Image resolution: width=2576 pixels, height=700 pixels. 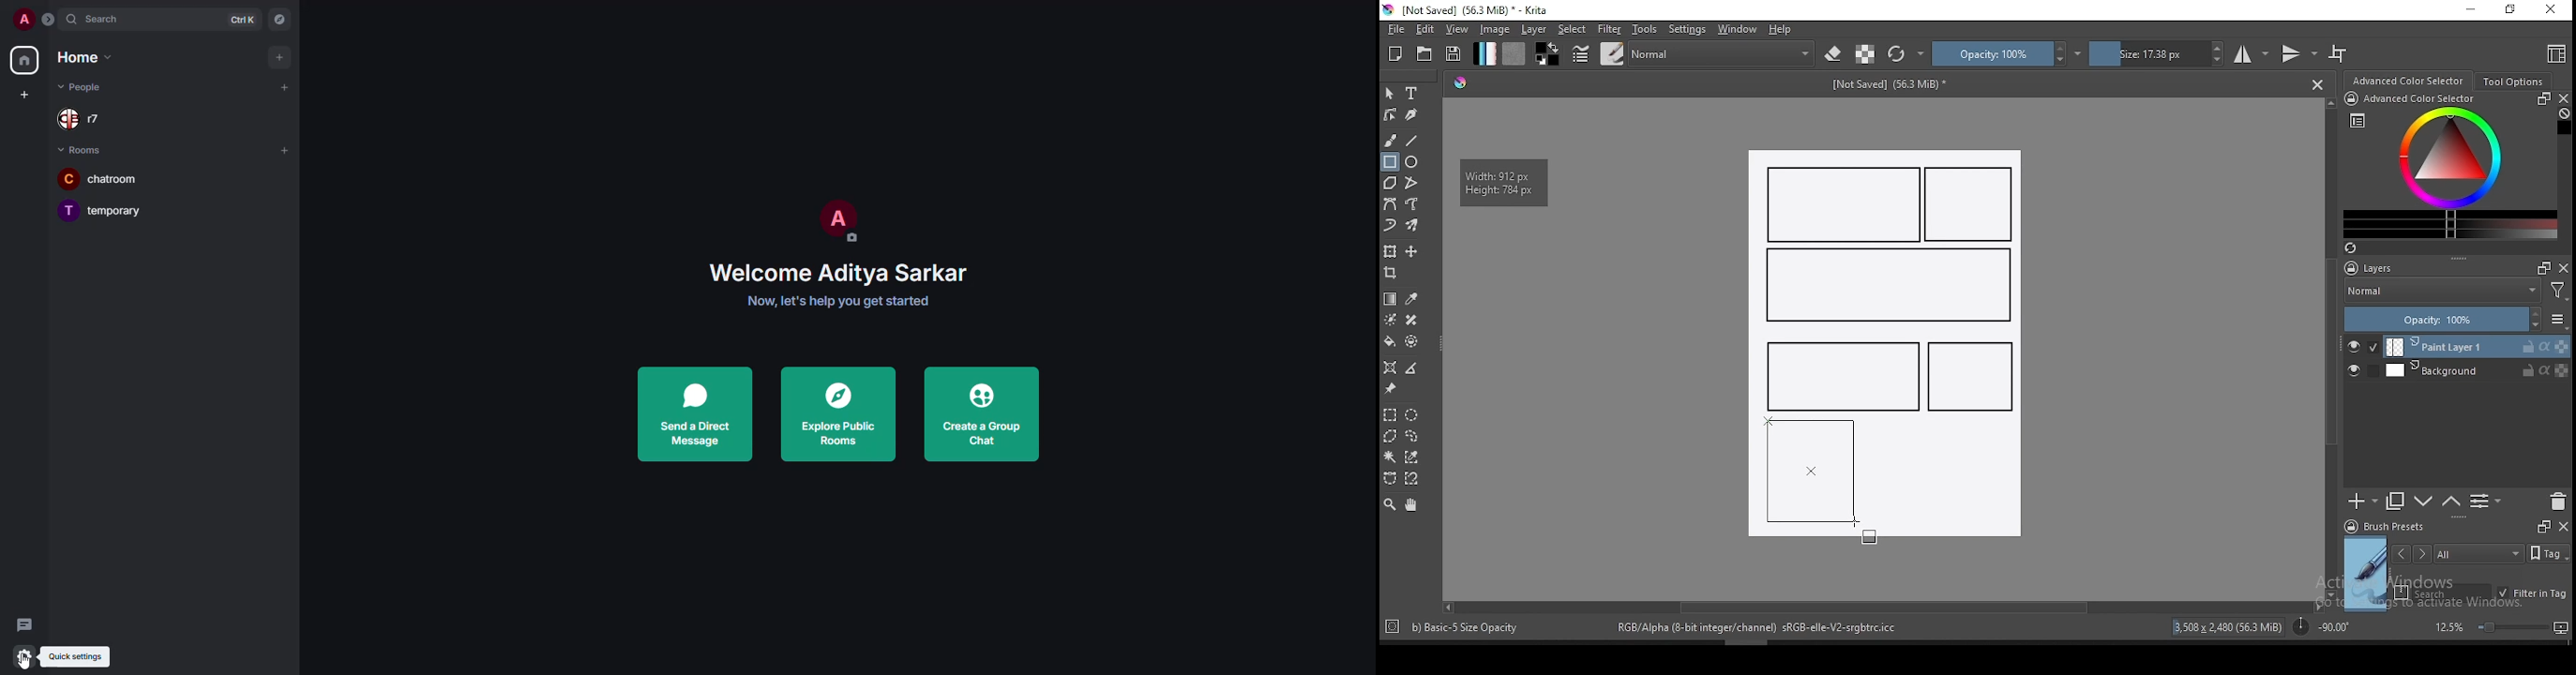 I want to click on mouse pointer, so click(x=1857, y=526).